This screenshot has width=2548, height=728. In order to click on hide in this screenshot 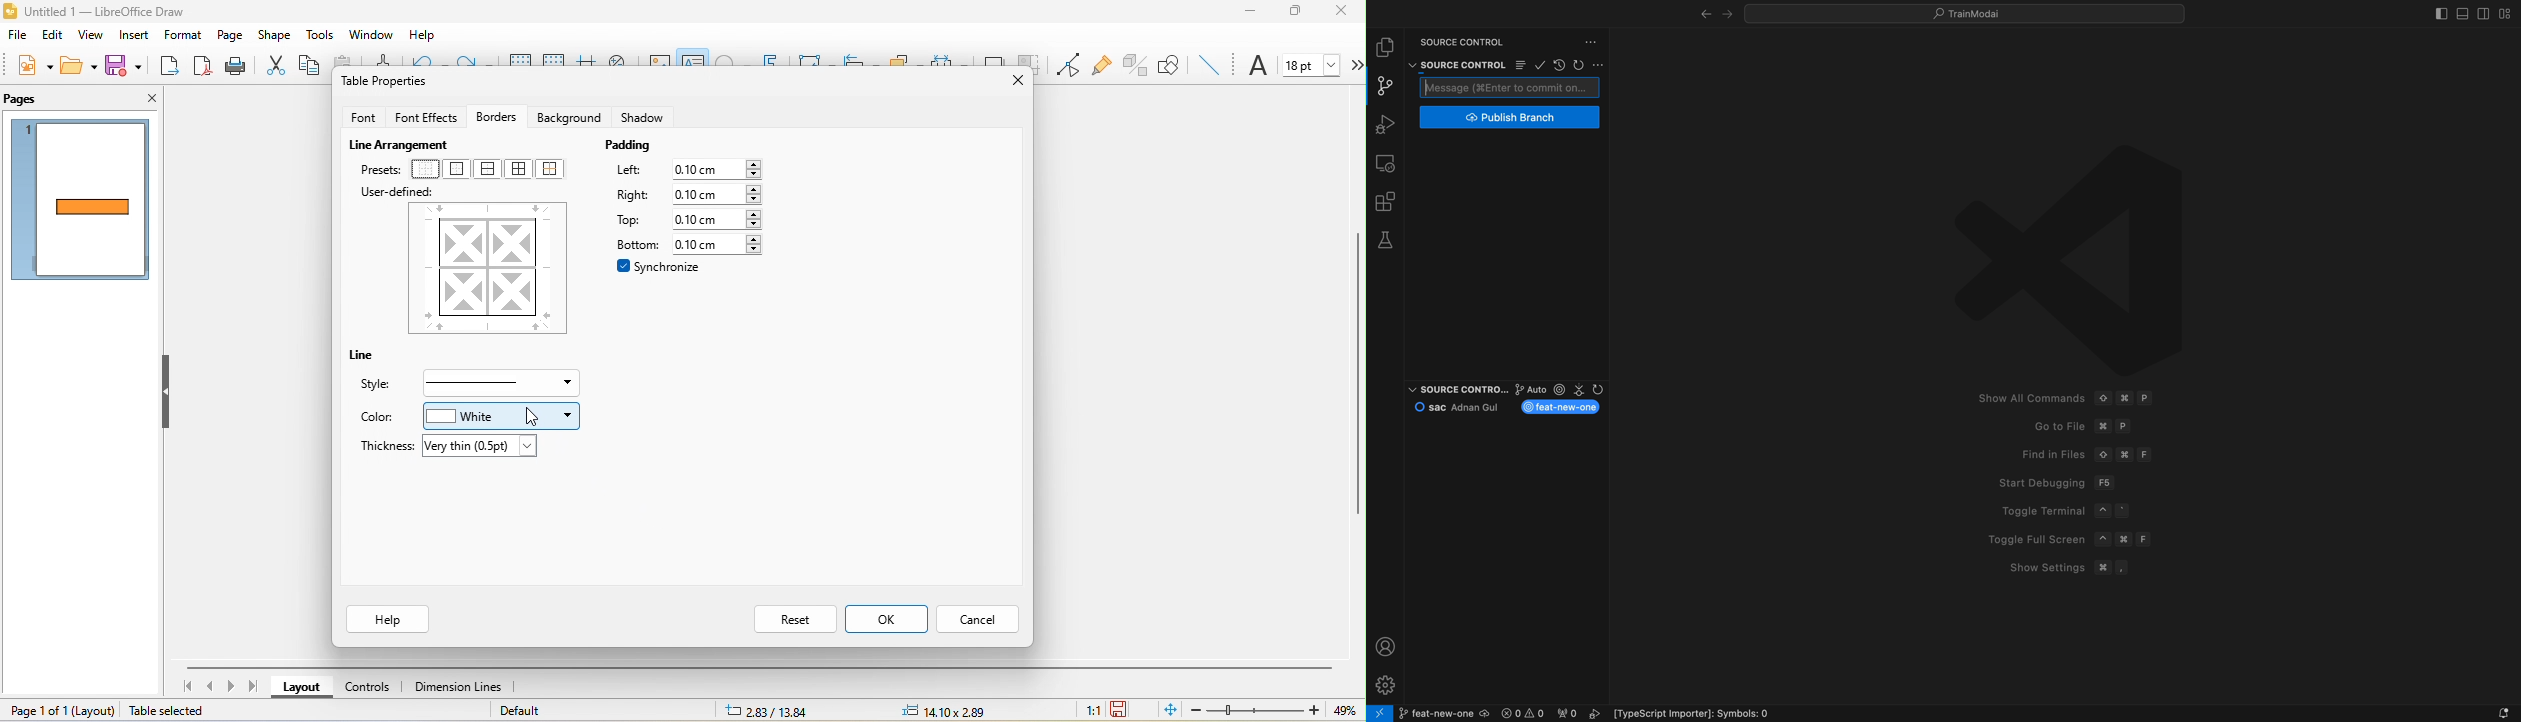, I will do `click(168, 395)`.